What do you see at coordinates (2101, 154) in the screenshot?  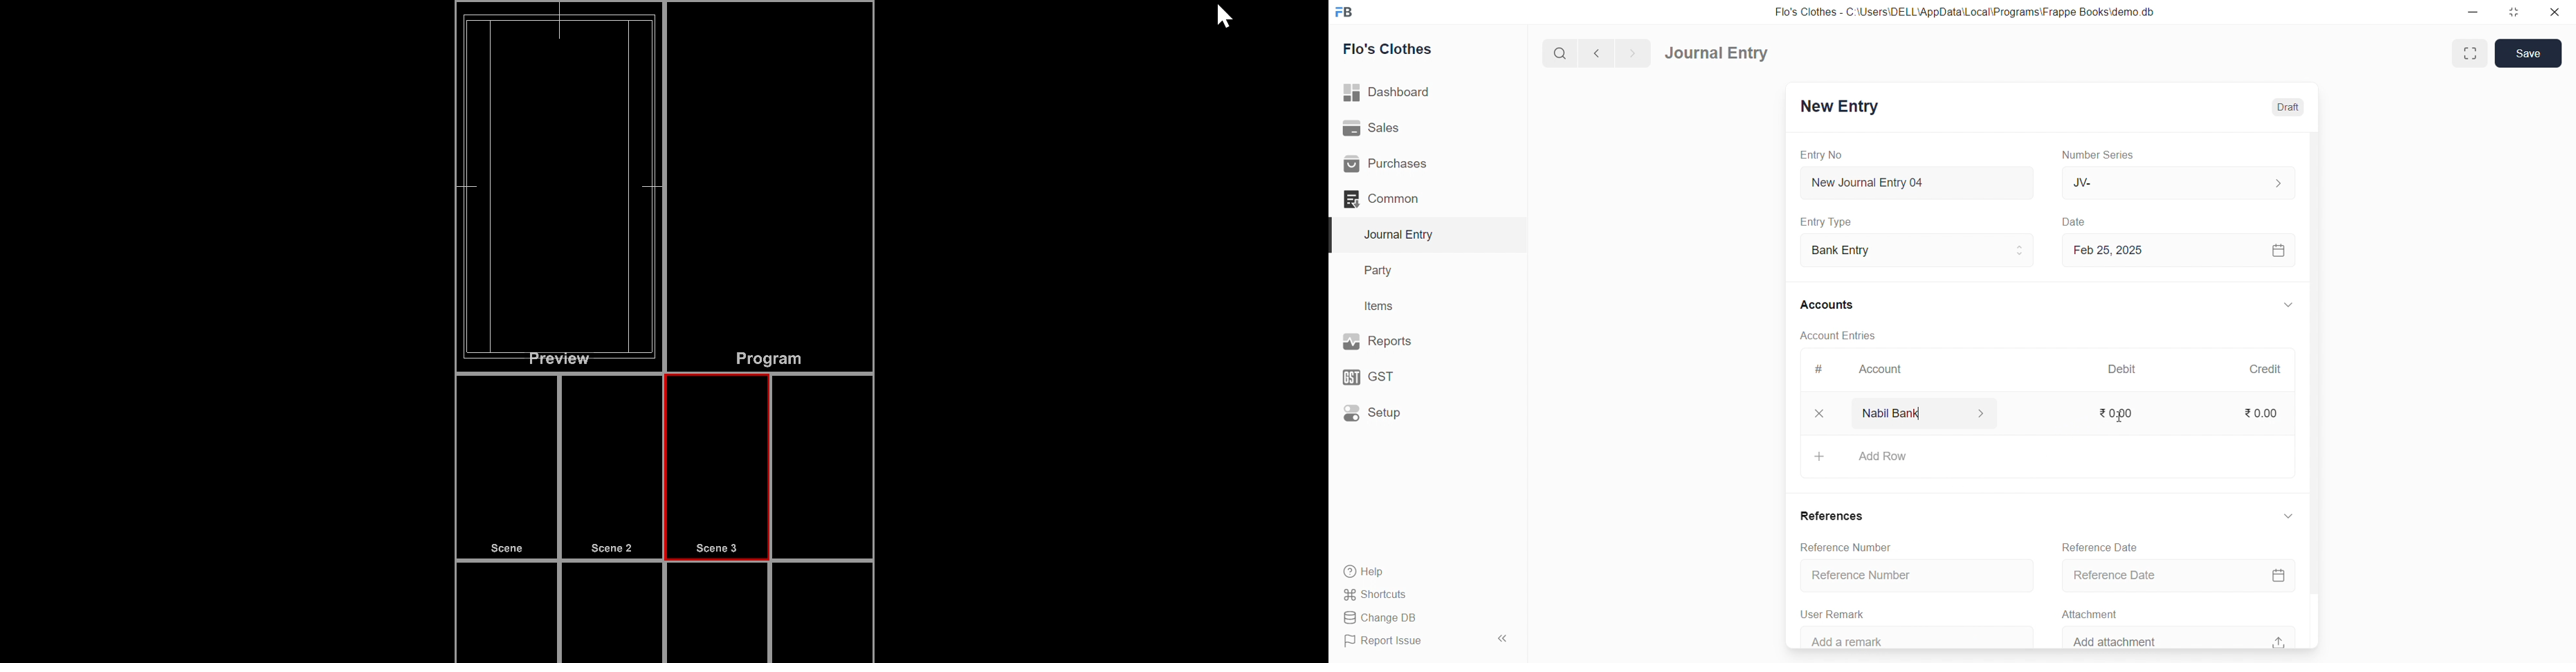 I see `Number Series` at bounding box center [2101, 154].